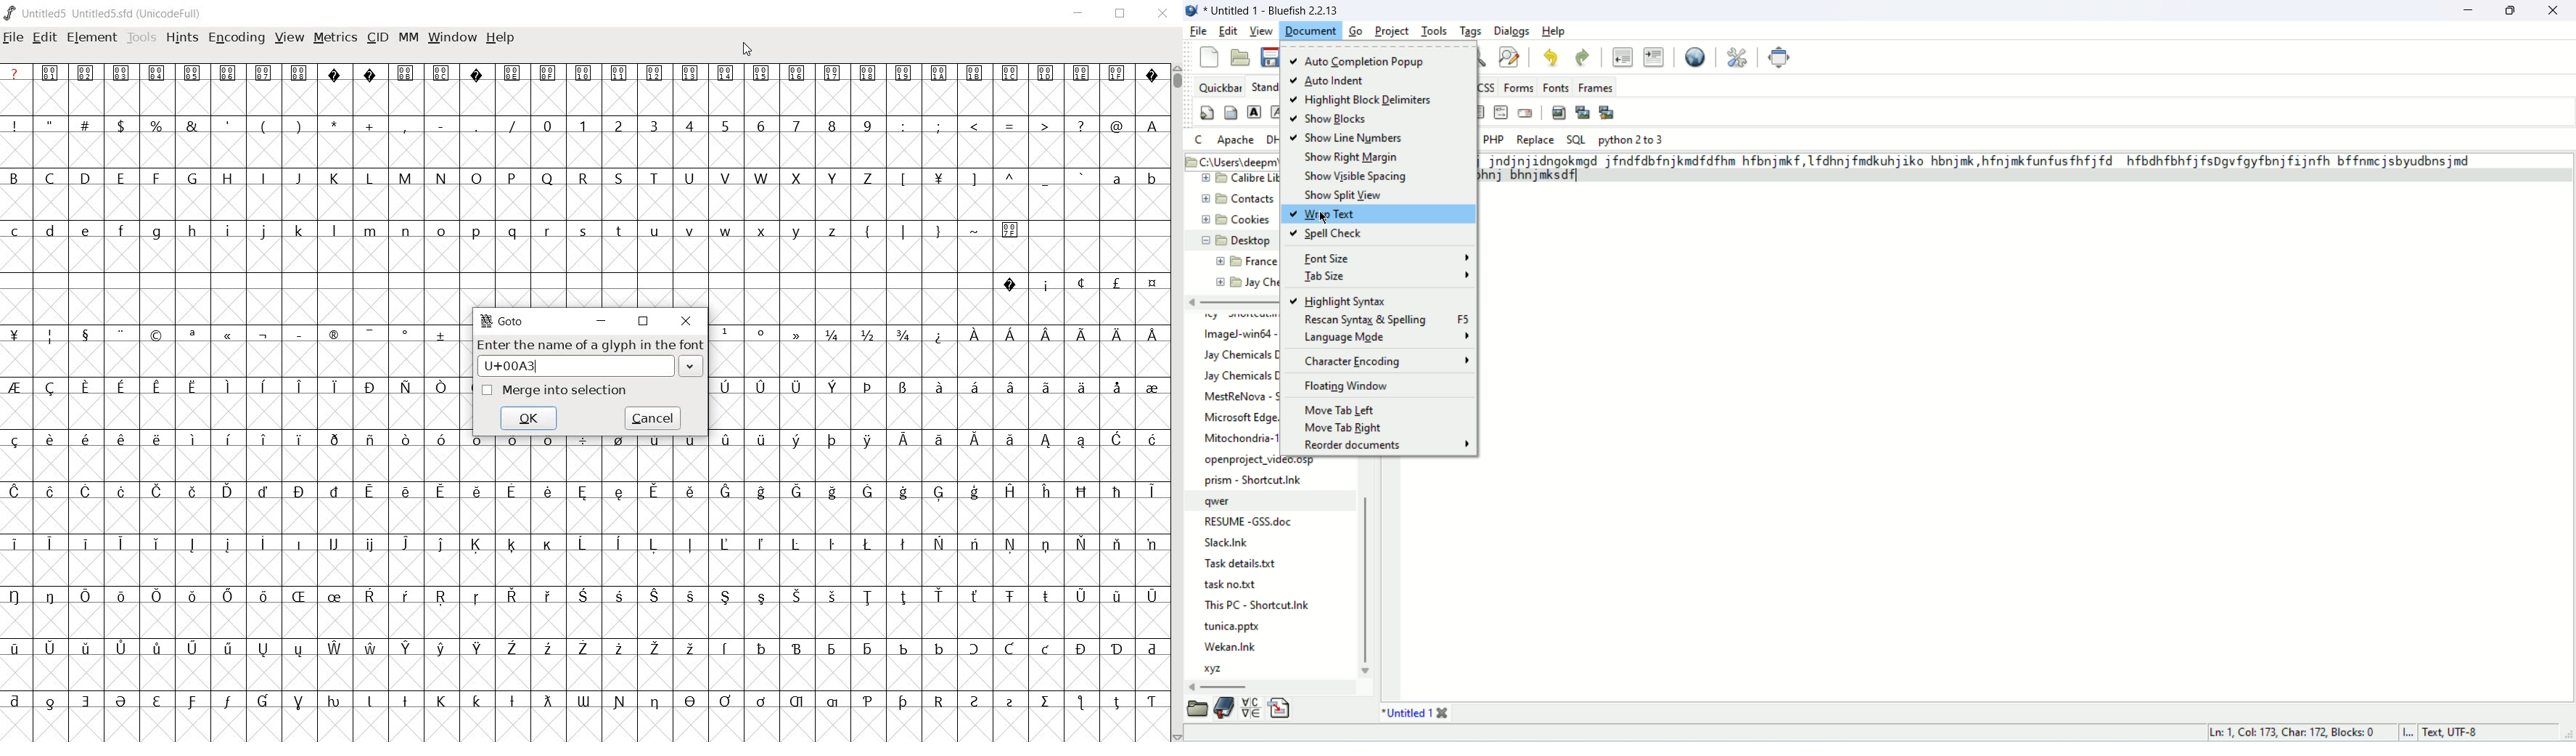 The height and width of the screenshot is (756, 2576). Describe the element at coordinates (1216, 671) in the screenshot. I see `xyz` at that location.